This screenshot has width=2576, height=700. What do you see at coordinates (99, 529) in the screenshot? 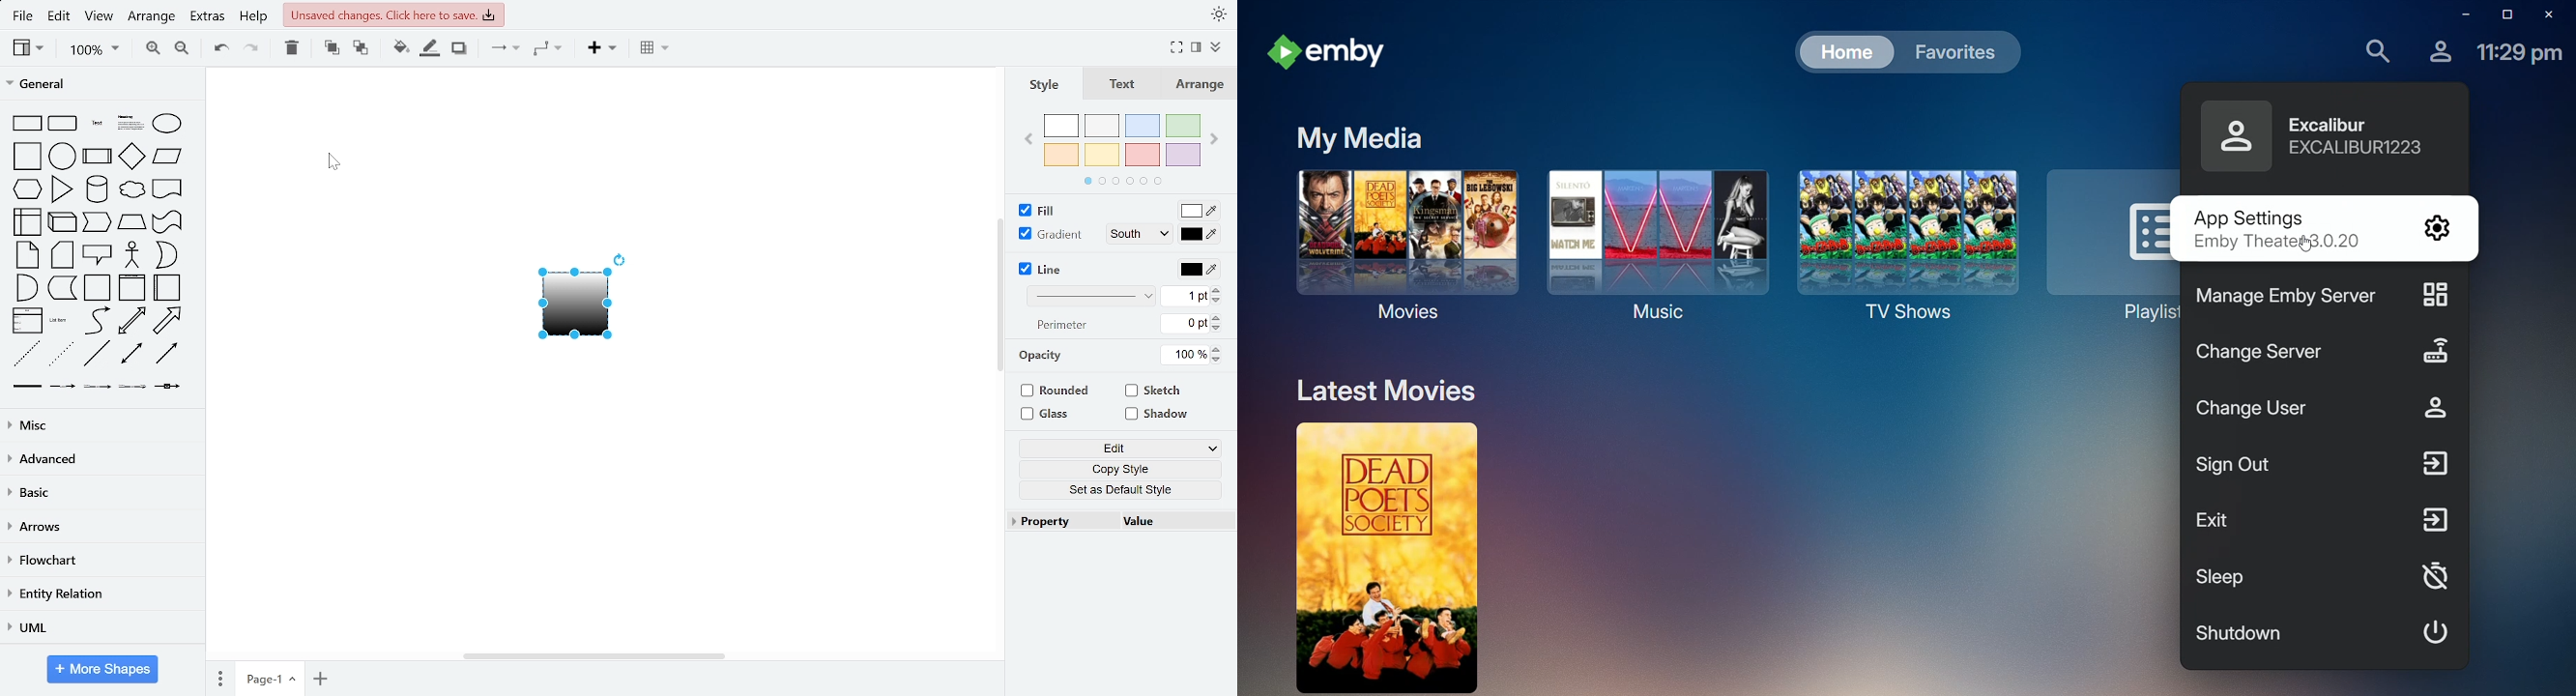
I see `arrows` at bounding box center [99, 529].